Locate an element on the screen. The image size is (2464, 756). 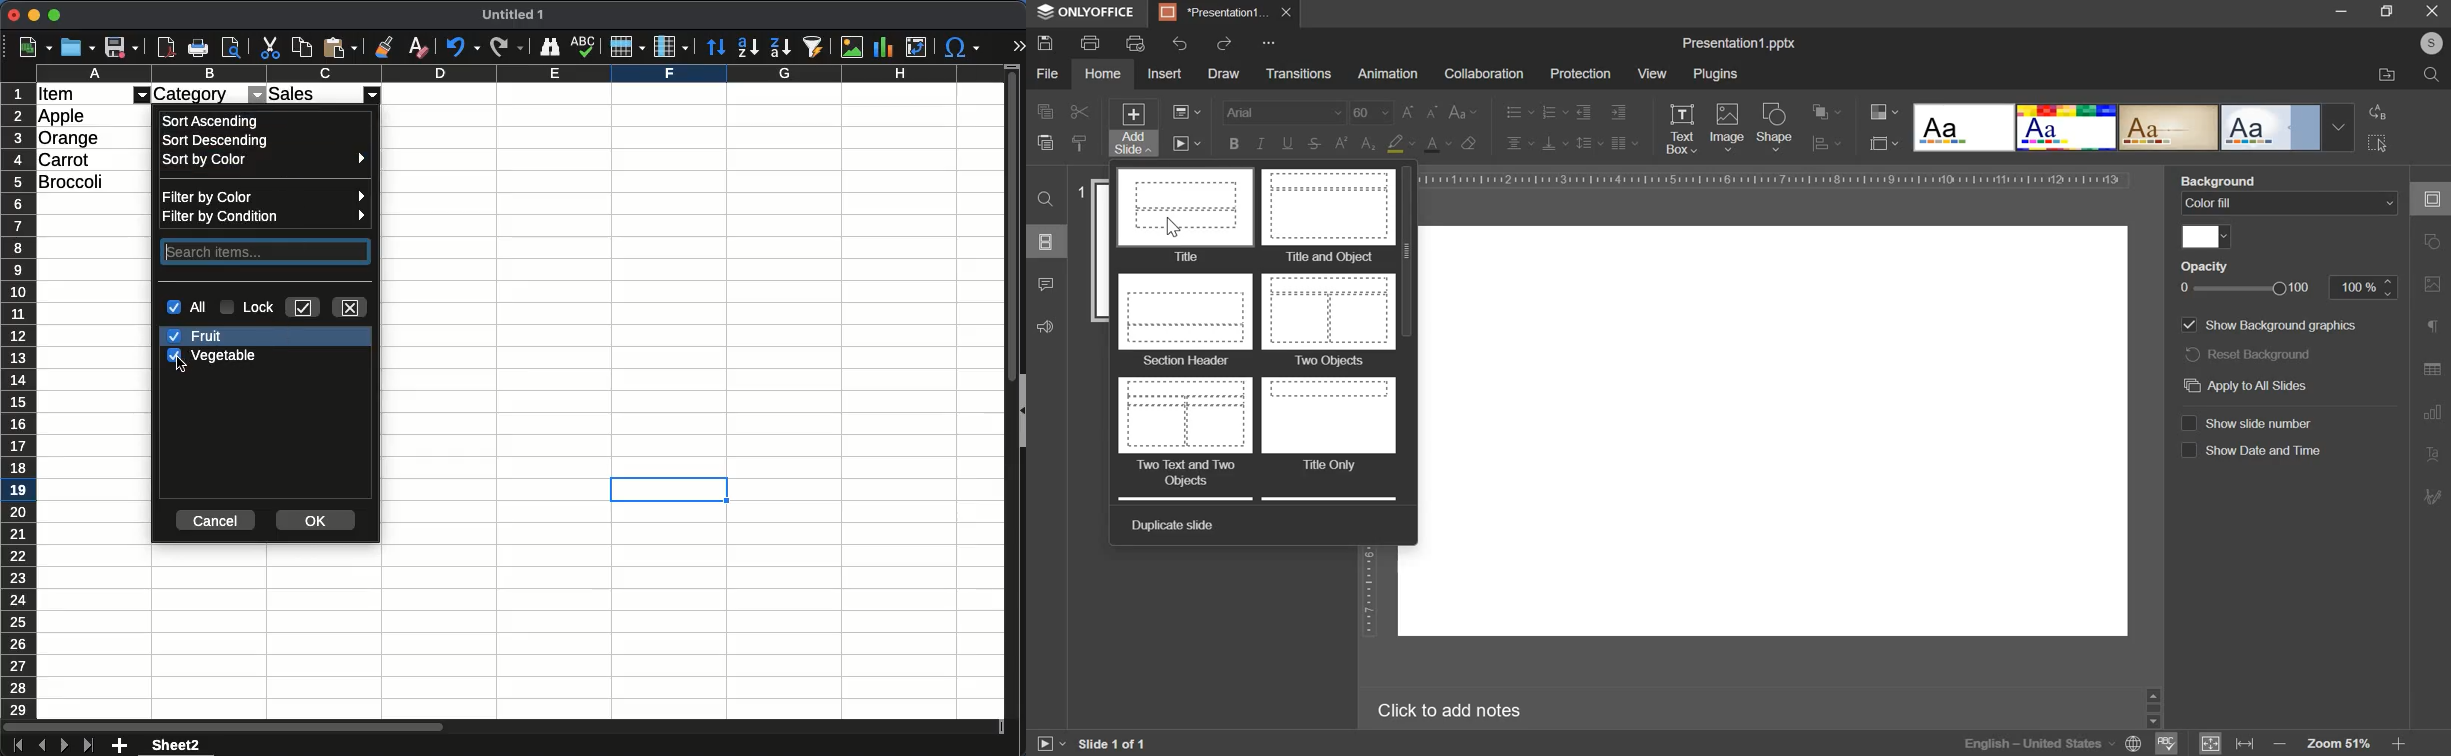
transitions is located at coordinates (1298, 75).